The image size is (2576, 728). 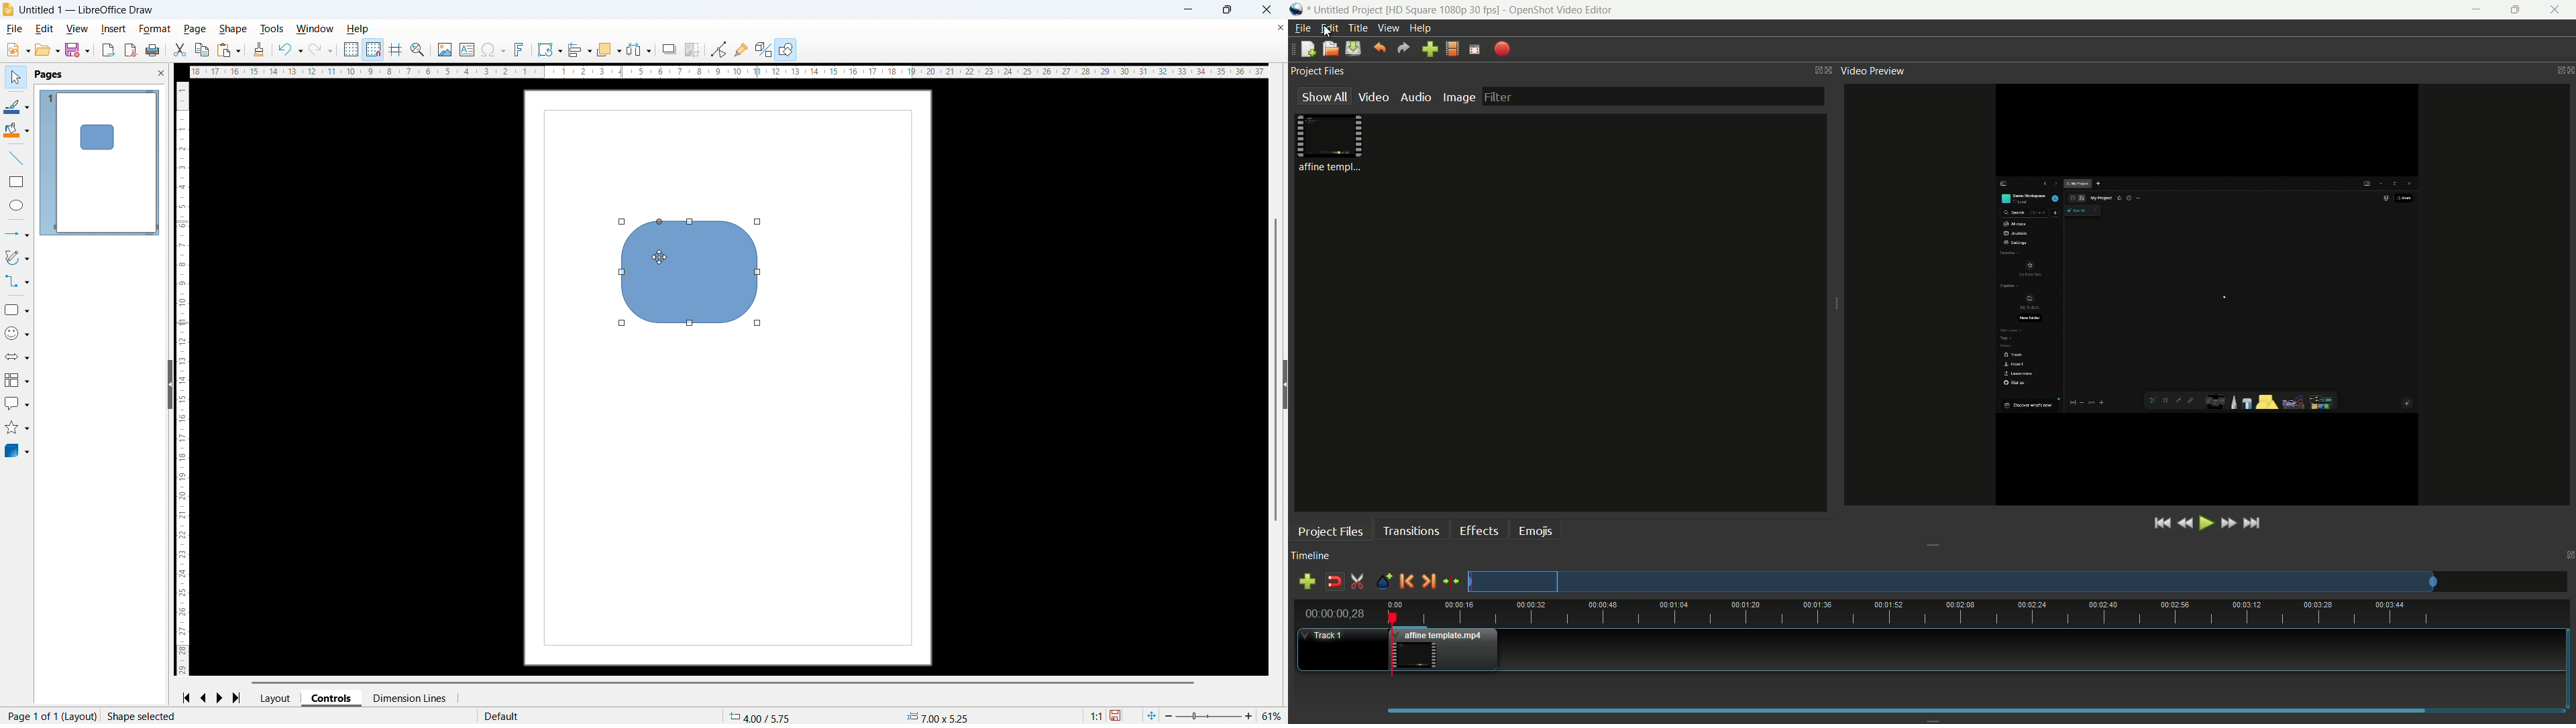 What do you see at coordinates (639, 50) in the screenshot?
I see `Select at least three objects to distribute ` at bounding box center [639, 50].